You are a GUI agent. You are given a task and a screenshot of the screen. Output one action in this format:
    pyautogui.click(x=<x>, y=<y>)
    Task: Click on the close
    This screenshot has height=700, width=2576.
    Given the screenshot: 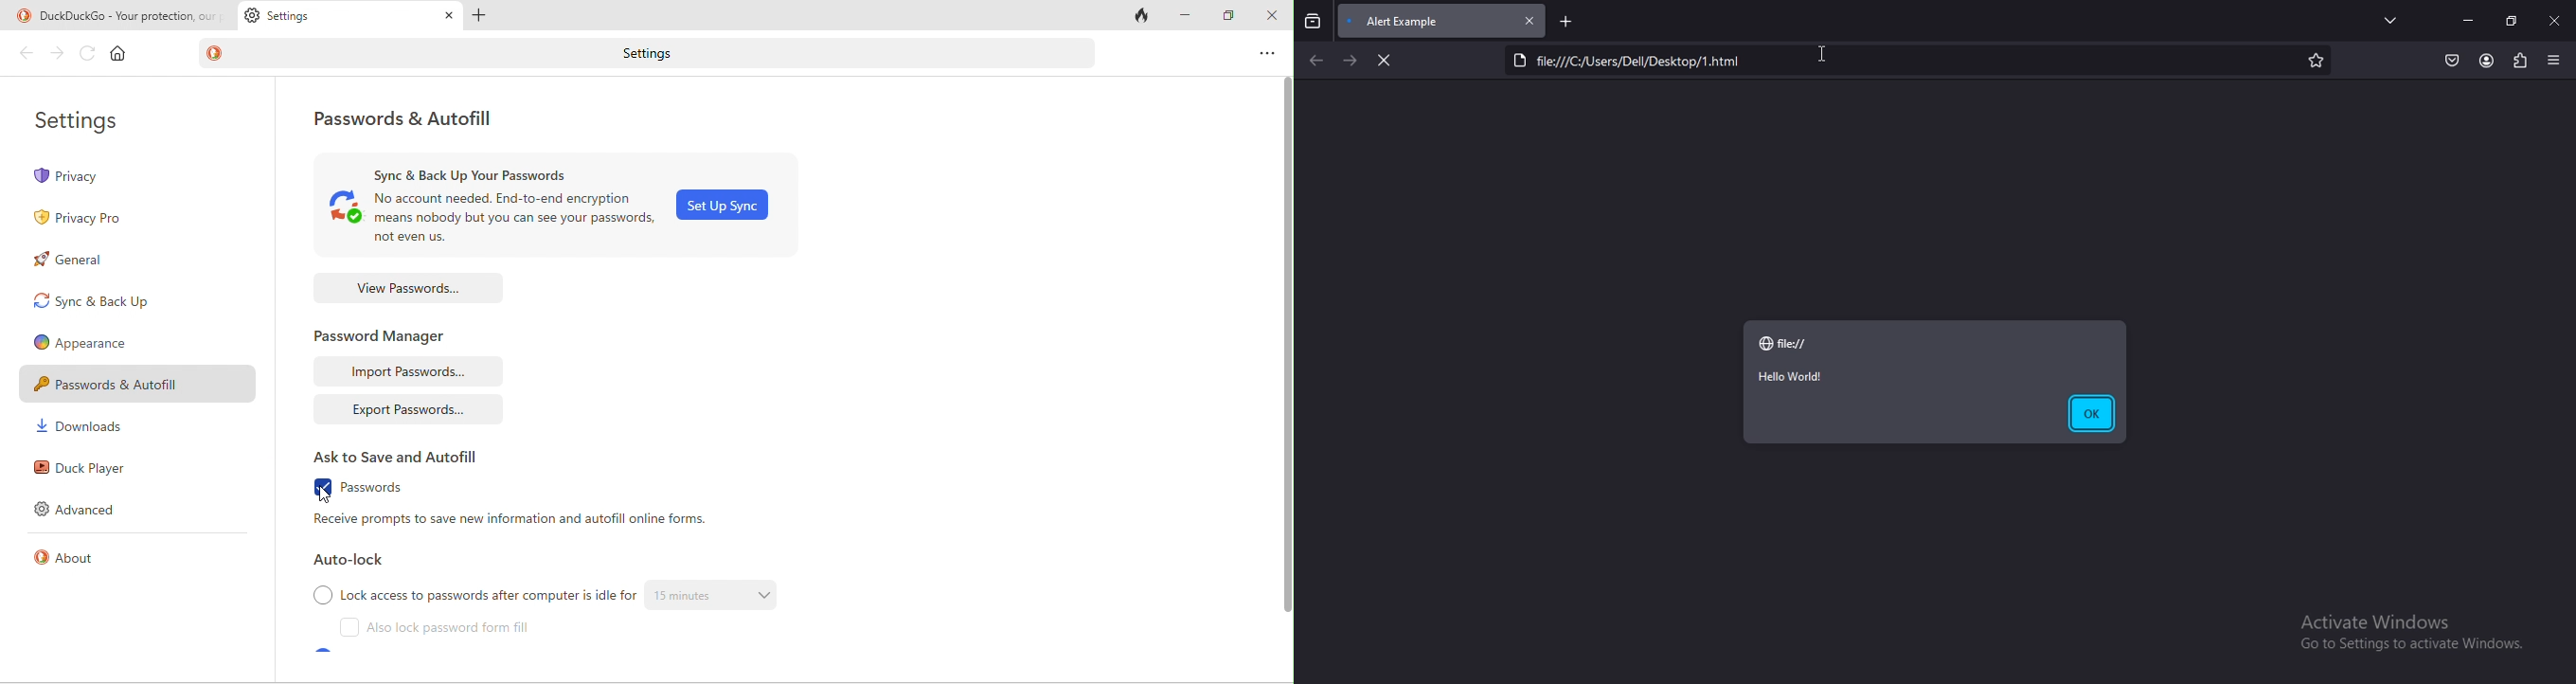 What is the action you would take?
    pyautogui.click(x=1531, y=21)
    